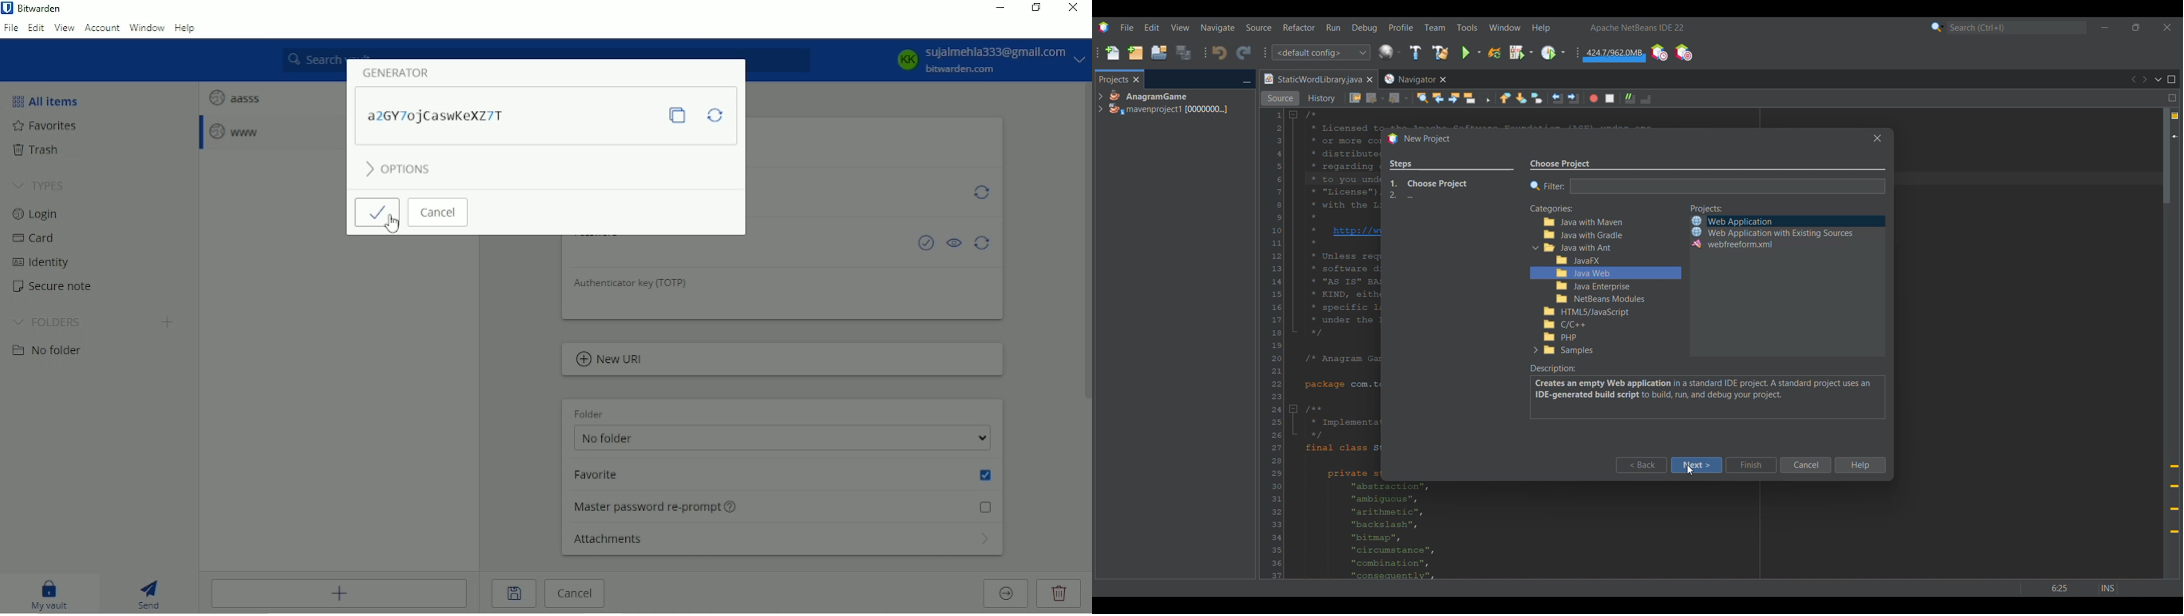  Describe the element at coordinates (983, 191) in the screenshot. I see `Generate username` at that location.